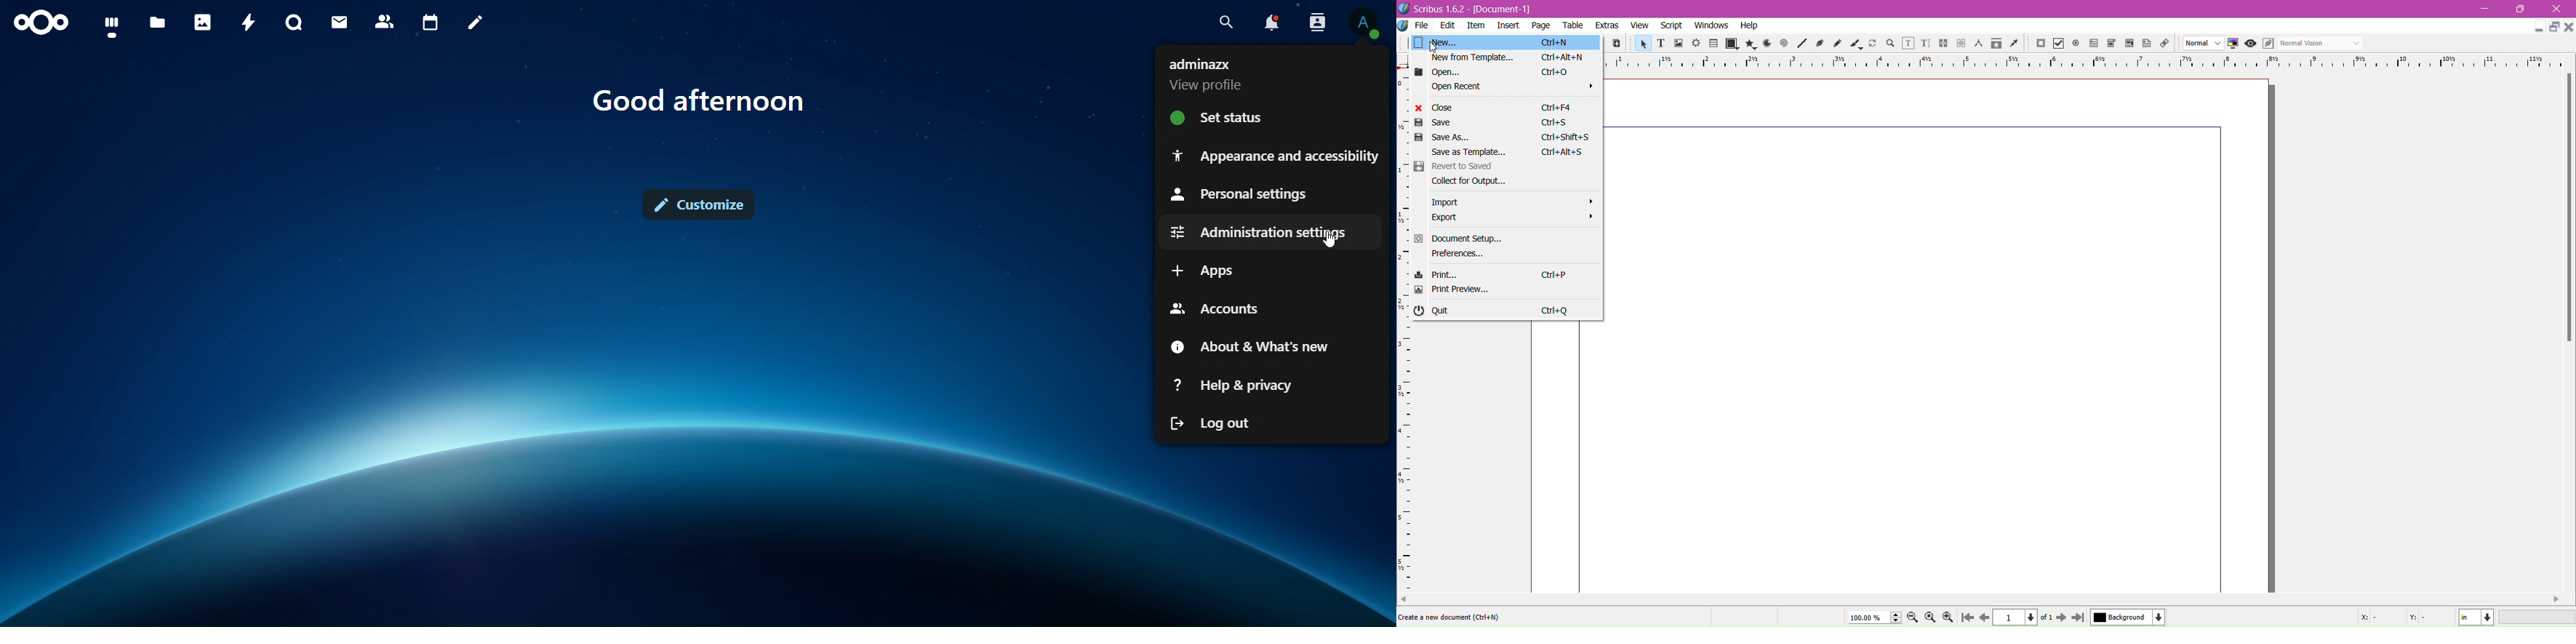 The width and height of the screenshot is (2576, 644). What do you see at coordinates (701, 205) in the screenshot?
I see `customize` at bounding box center [701, 205].